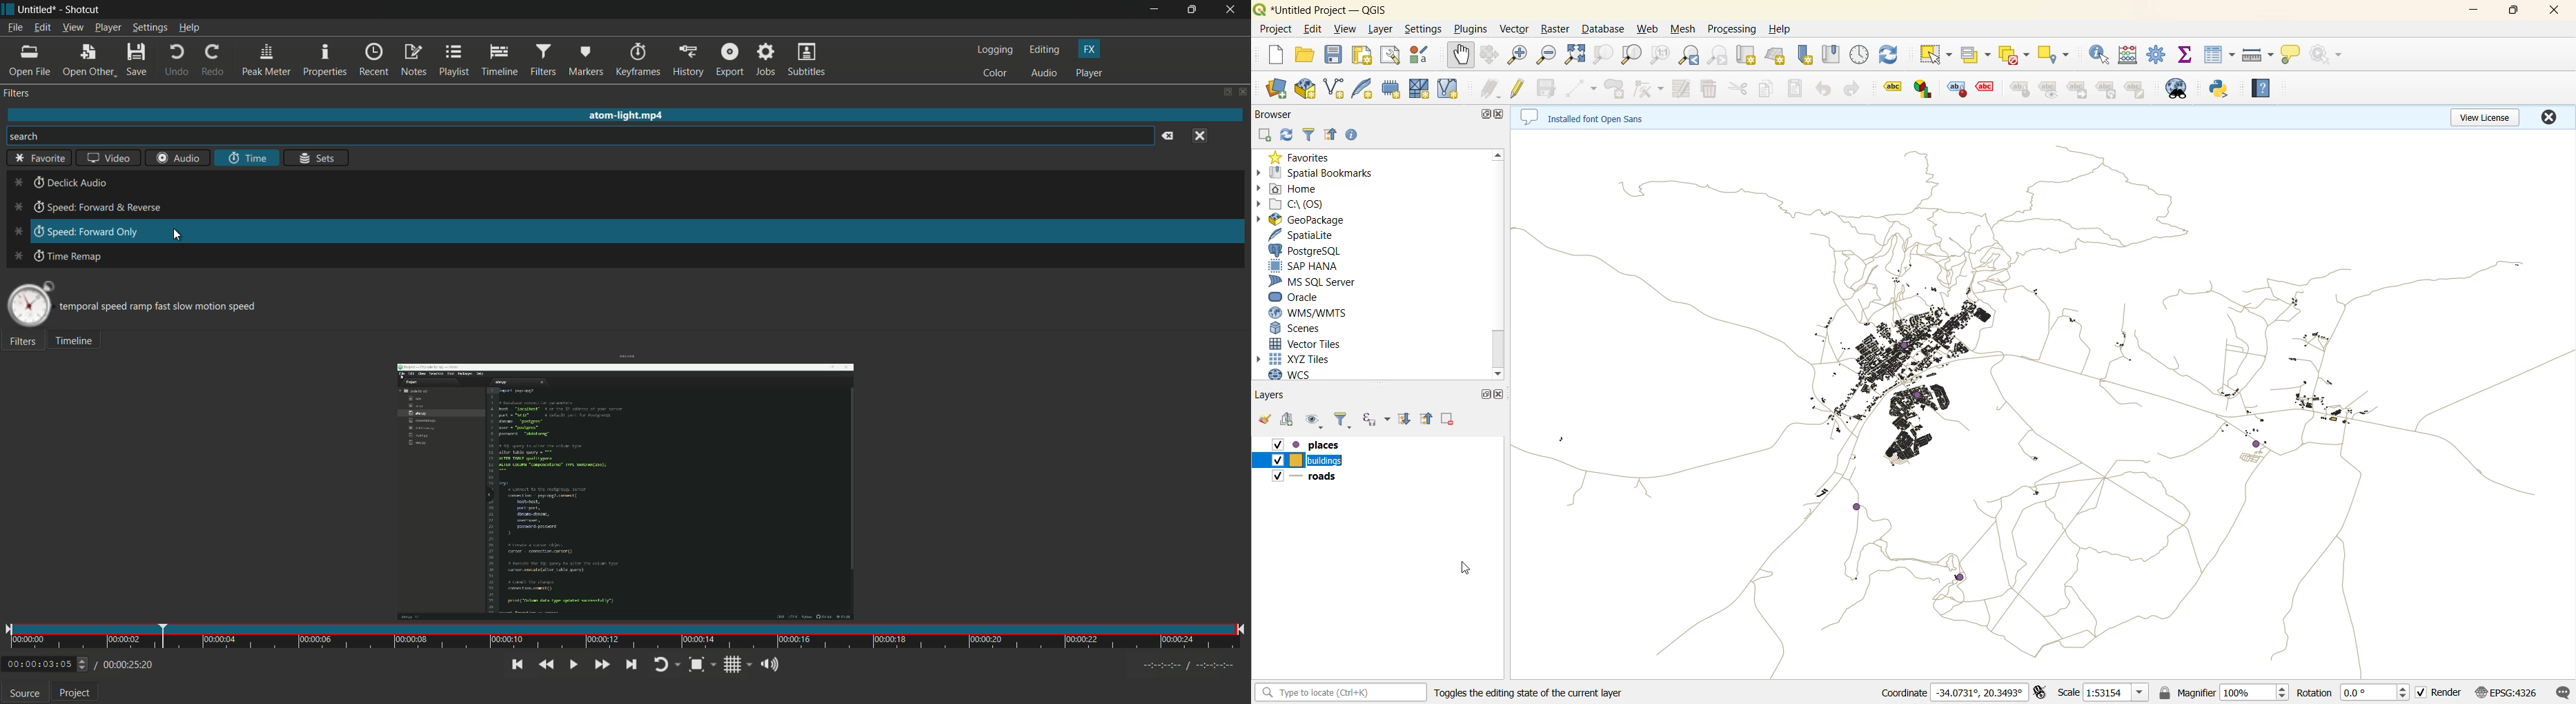 The image size is (2576, 728). Describe the element at coordinates (25, 693) in the screenshot. I see `source` at that location.